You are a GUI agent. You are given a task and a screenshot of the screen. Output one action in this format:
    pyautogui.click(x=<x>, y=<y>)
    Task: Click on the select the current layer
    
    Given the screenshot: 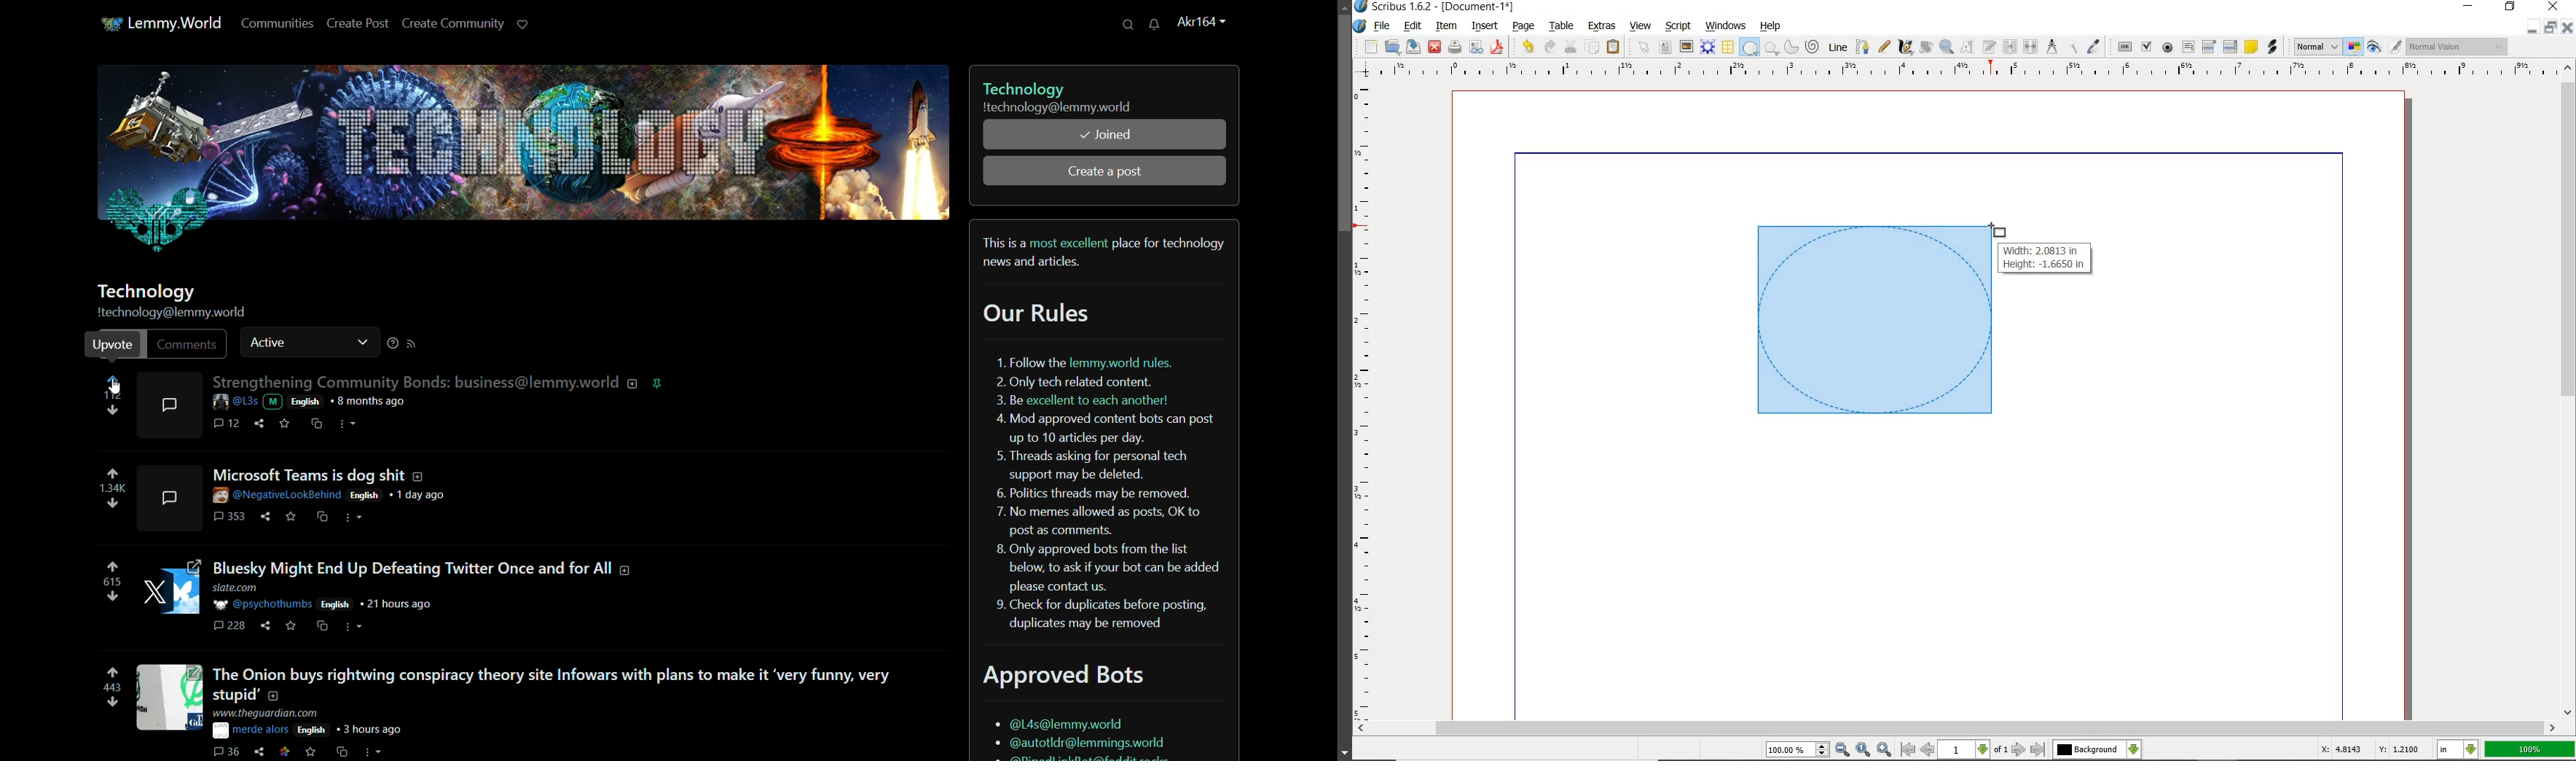 What is the action you would take?
    pyautogui.click(x=2134, y=749)
    